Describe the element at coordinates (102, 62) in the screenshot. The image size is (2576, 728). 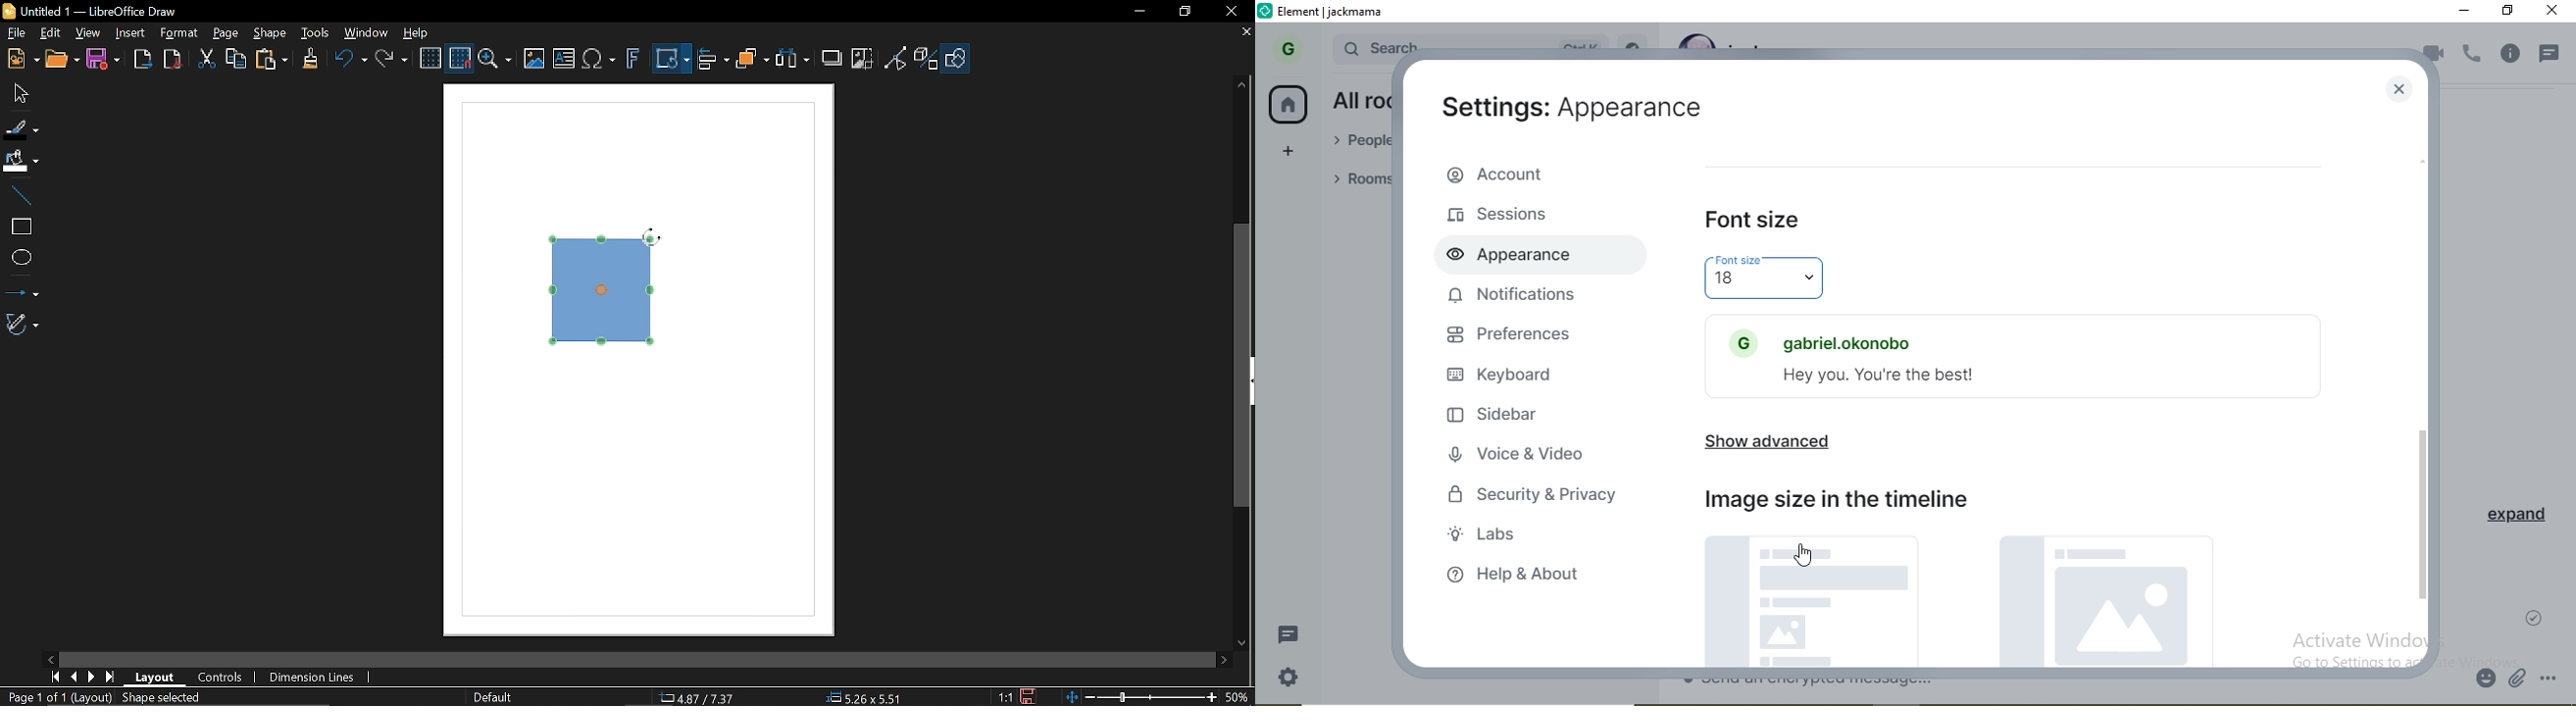
I see `Save` at that location.